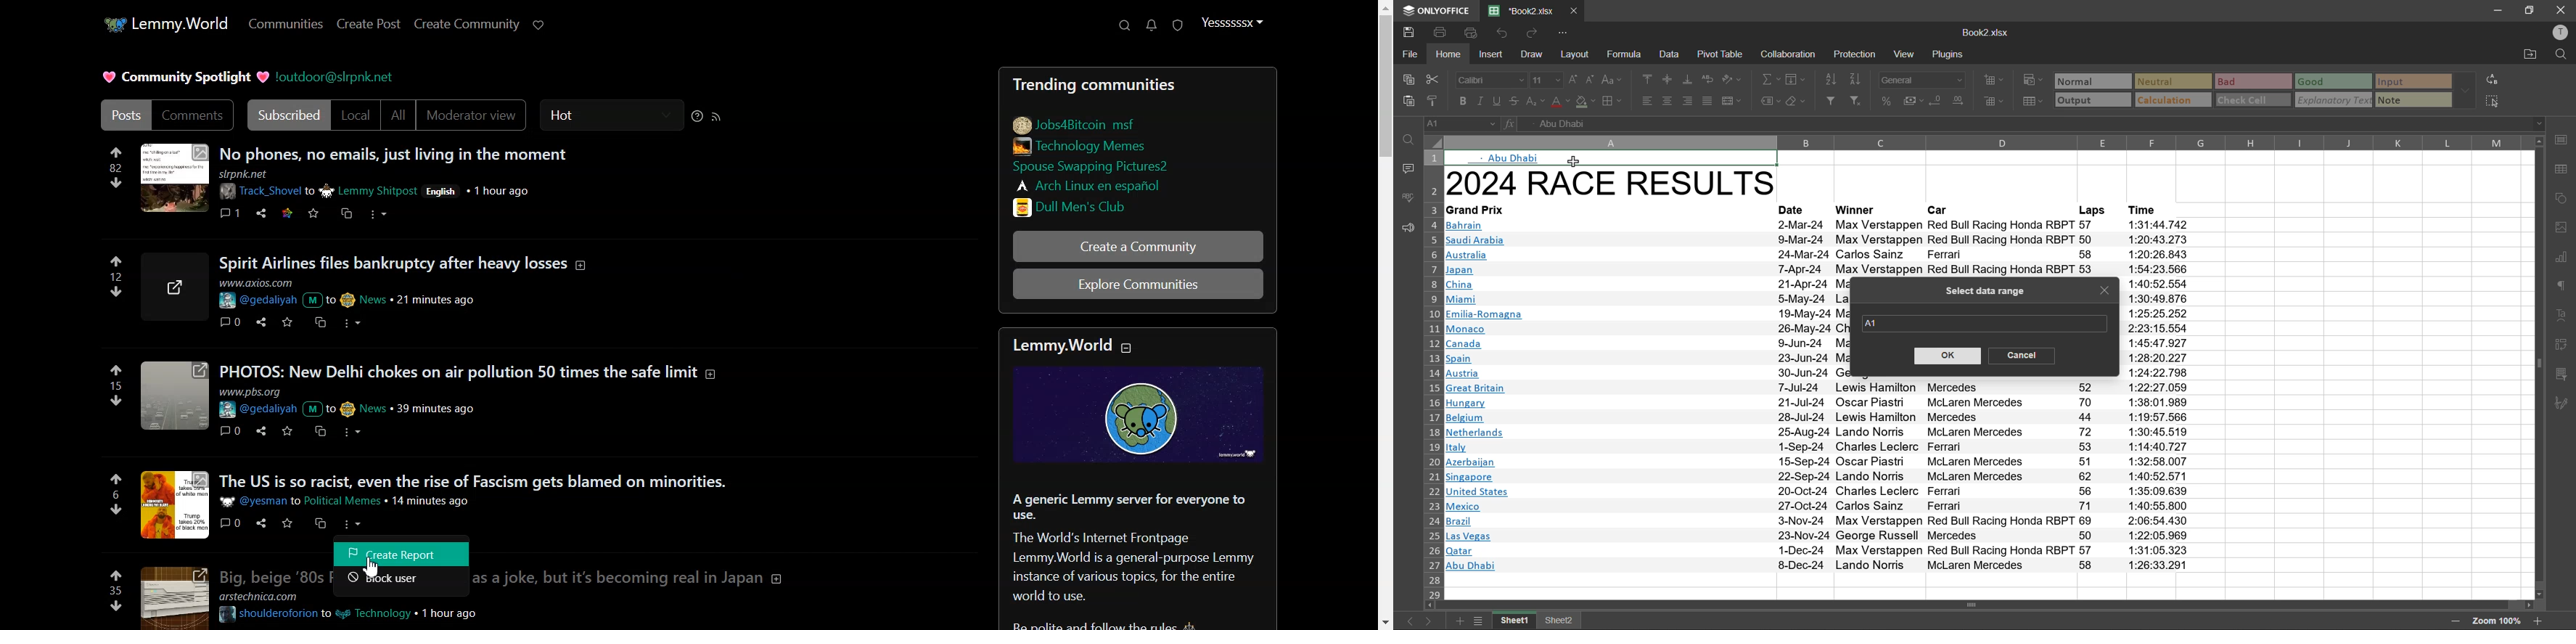  Describe the element at coordinates (1994, 81) in the screenshot. I see `insert cells` at that location.